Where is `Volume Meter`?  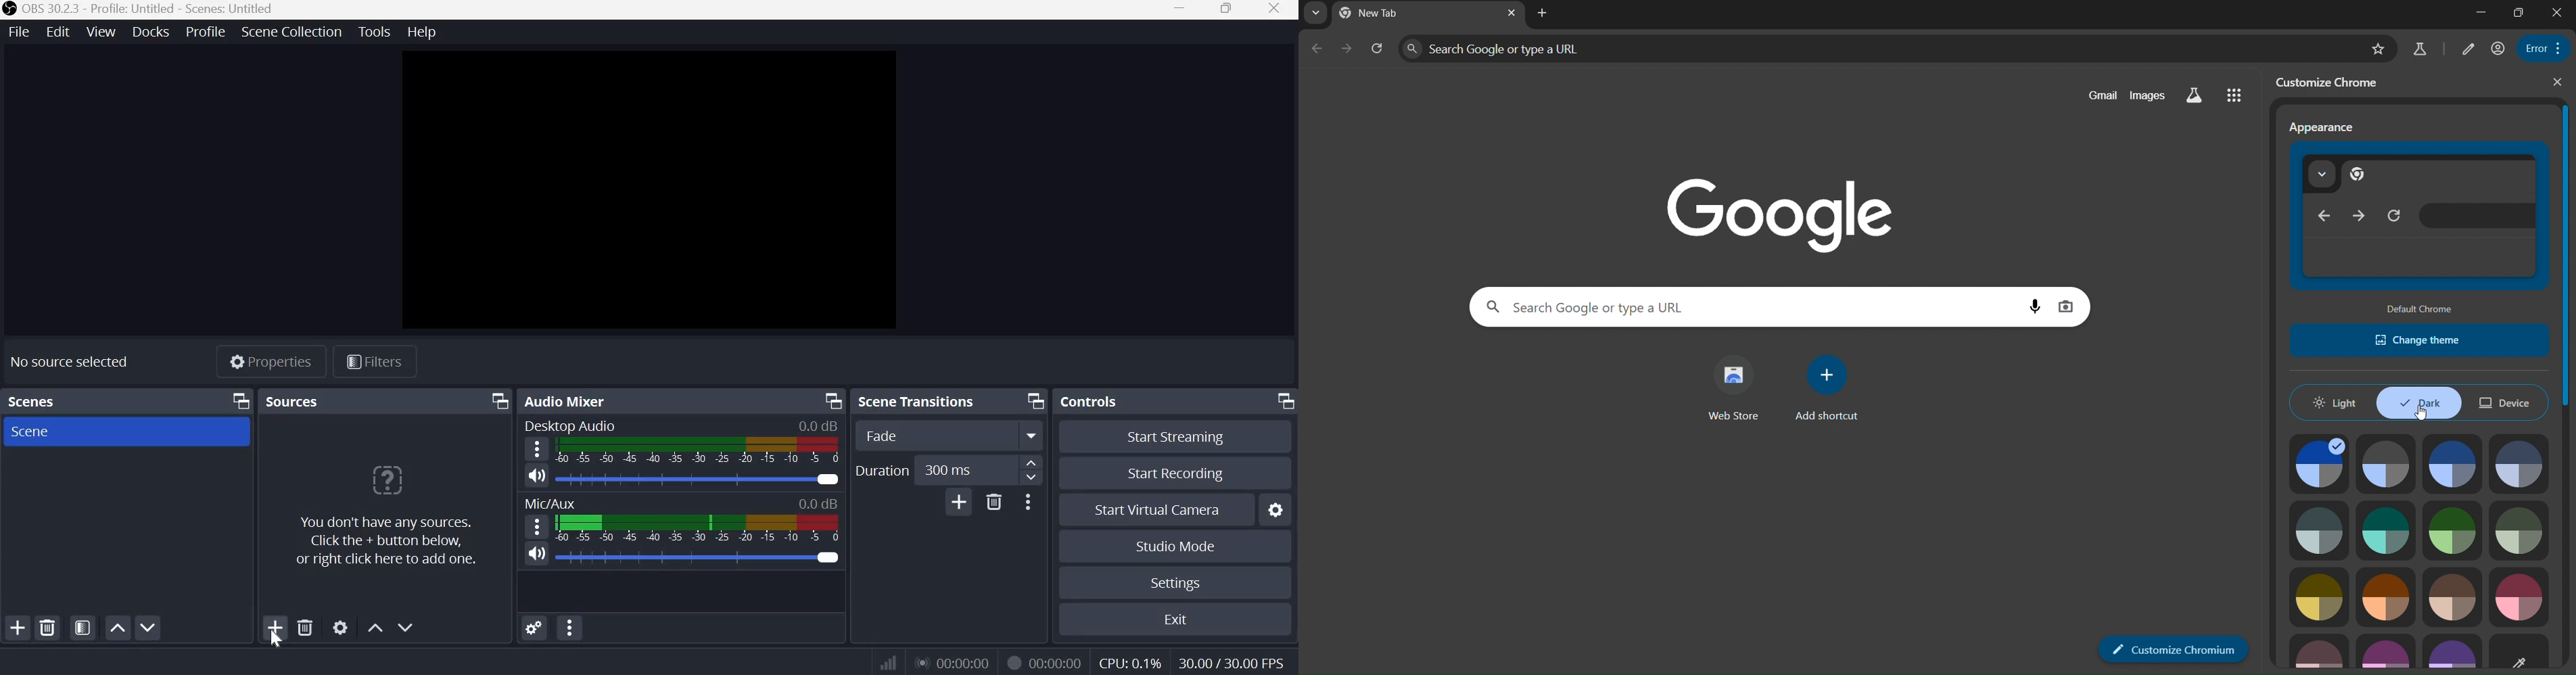 Volume Meter is located at coordinates (697, 450).